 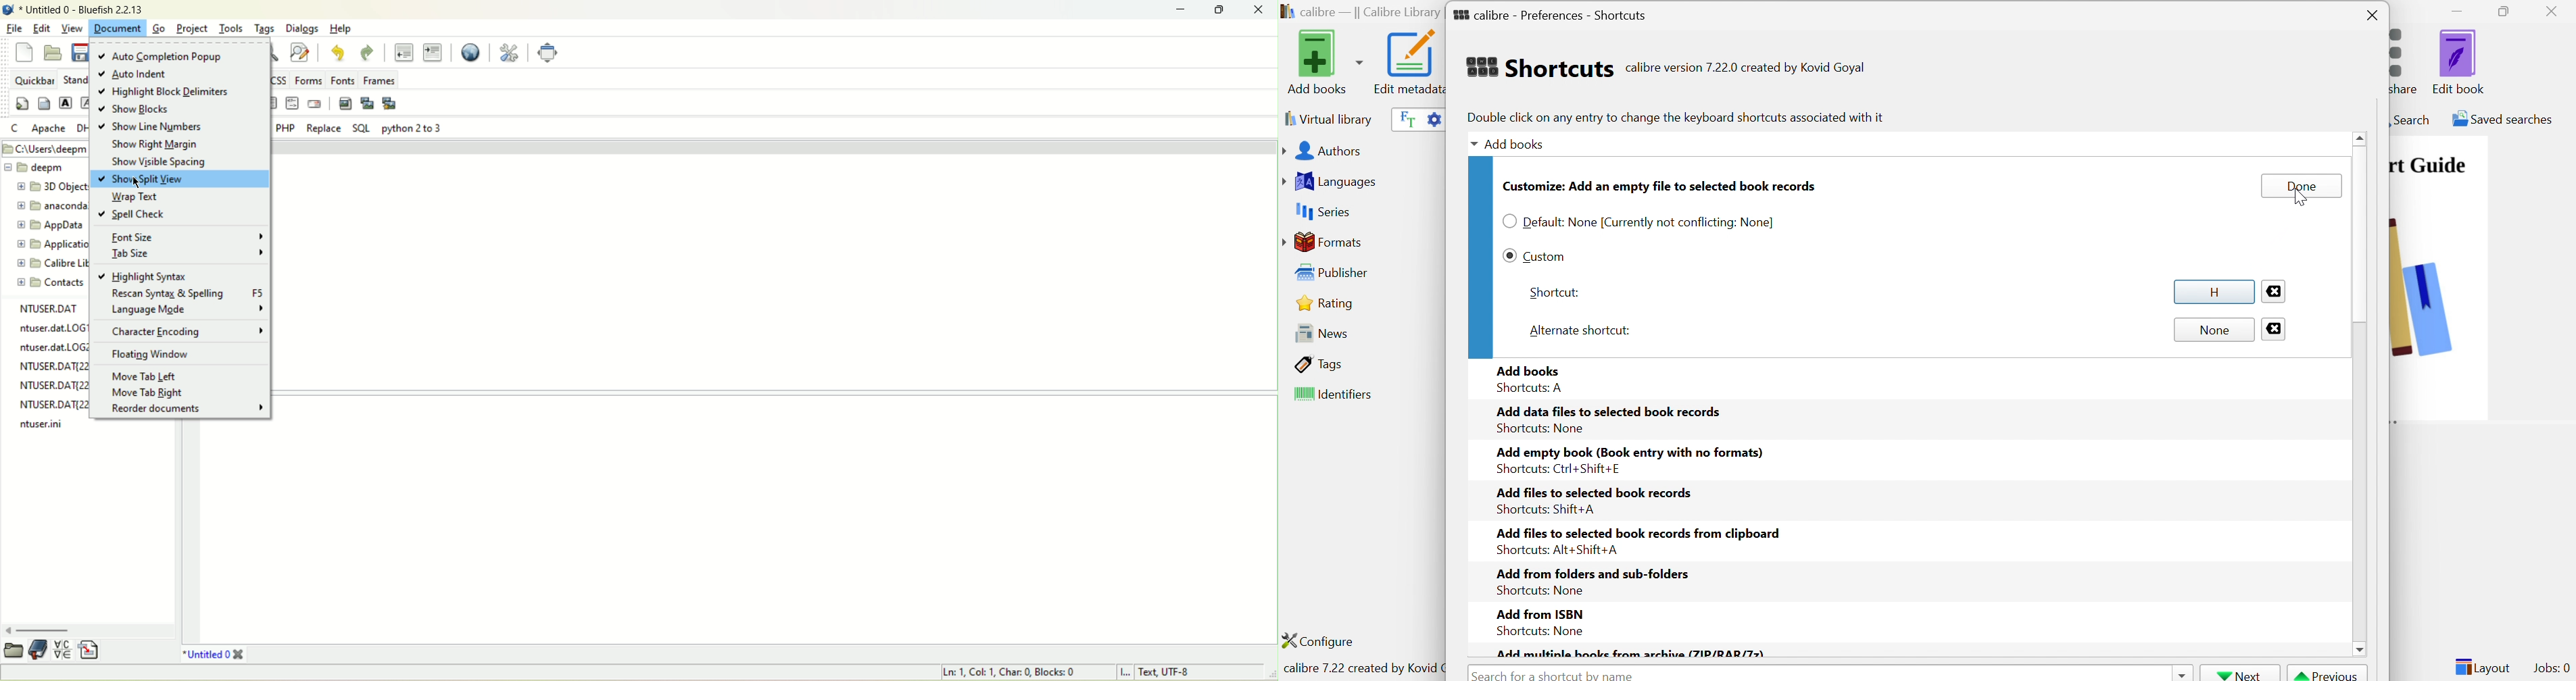 What do you see at coordinates (1651, 223) in the screenshot?
I see `Default: None [Currently not conflicting: None]` at bounding box center [1651, 223].